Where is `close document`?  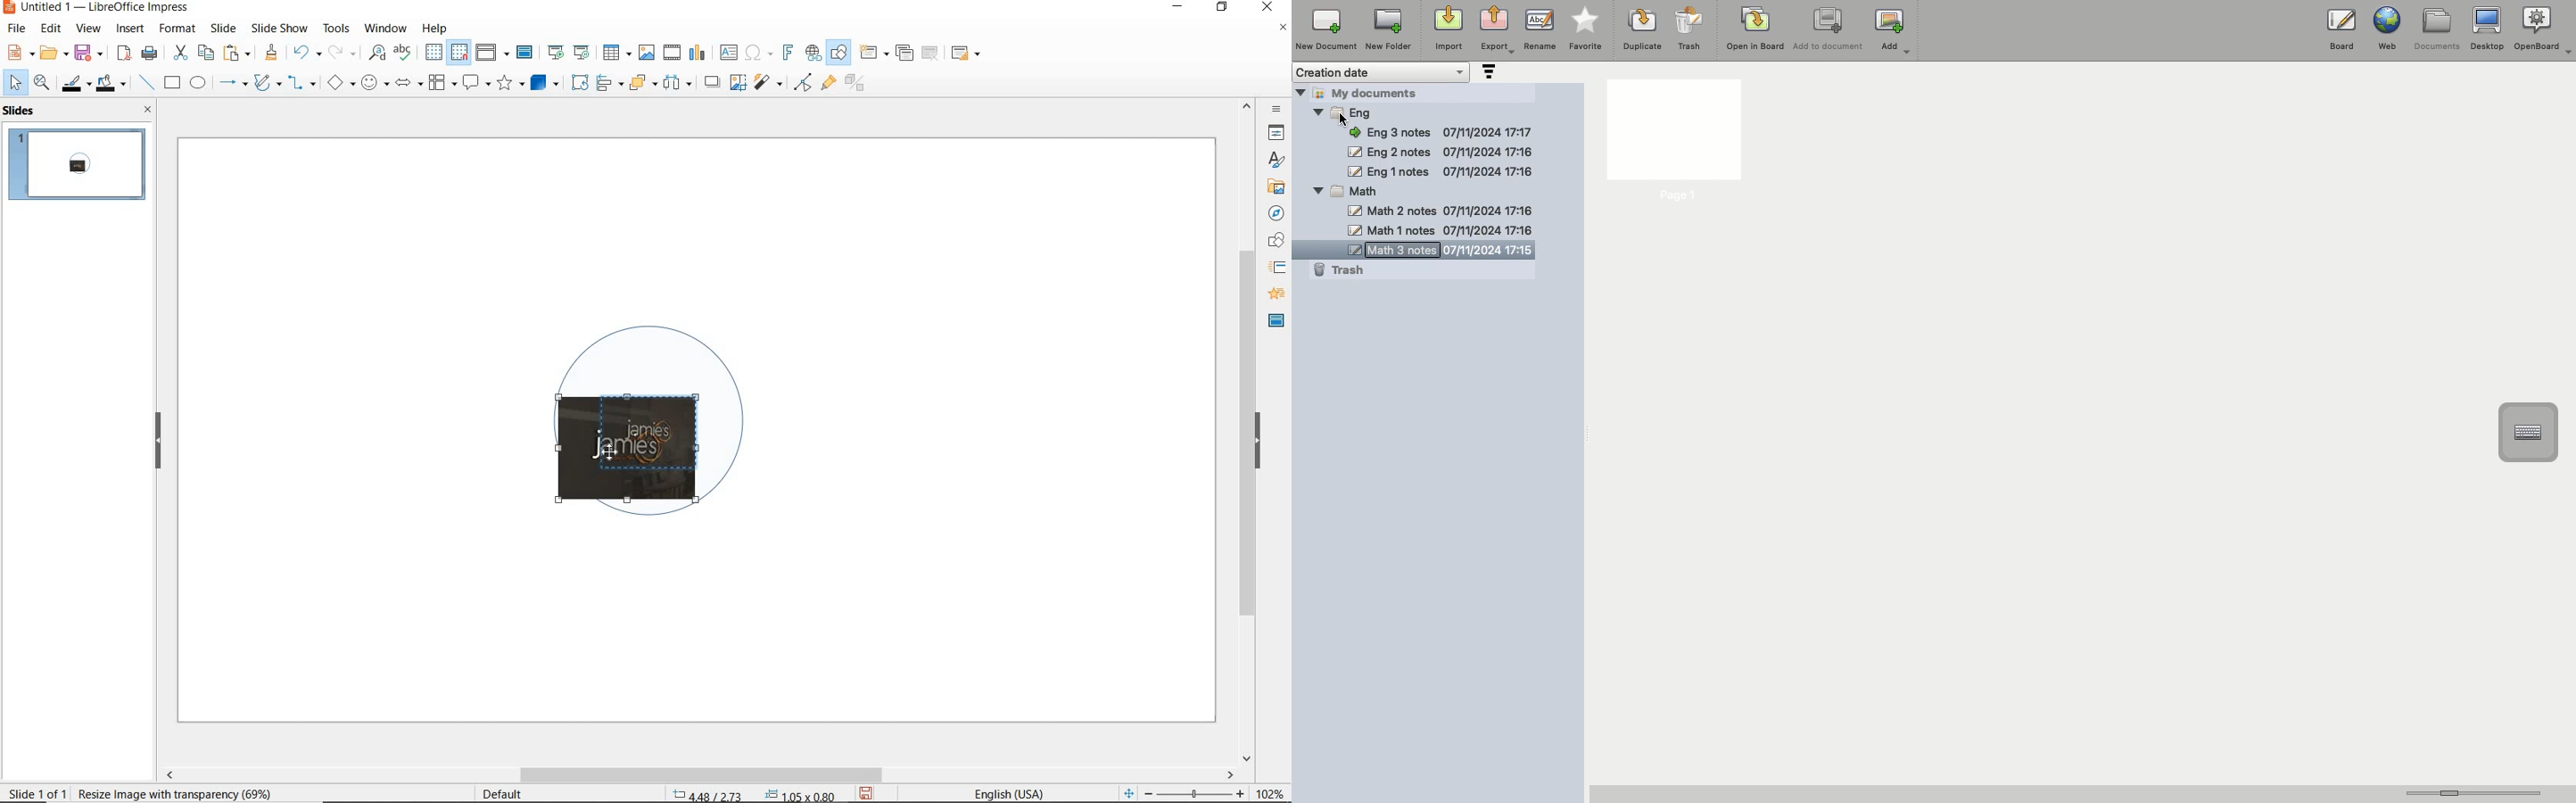
close document is located at coordinates (1283, 31).